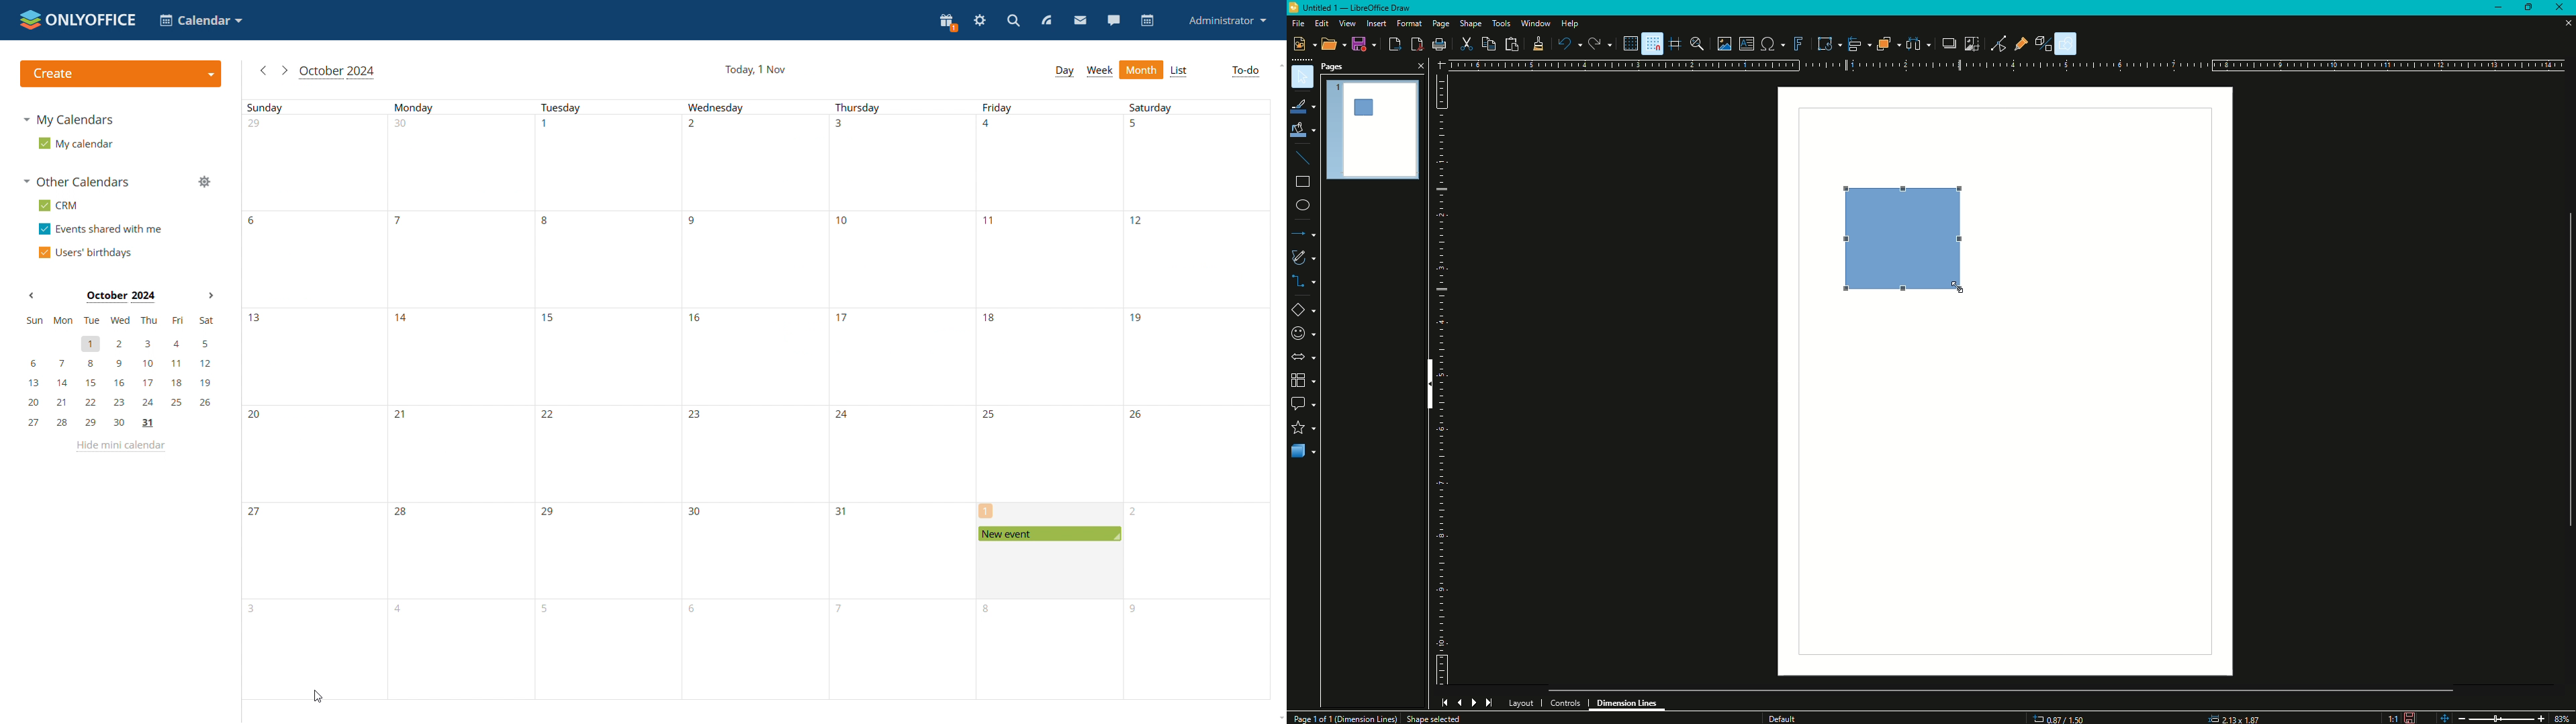 This screenshot has width=2576, height=728. I want to click on Ellipses, so click(1302, 206).